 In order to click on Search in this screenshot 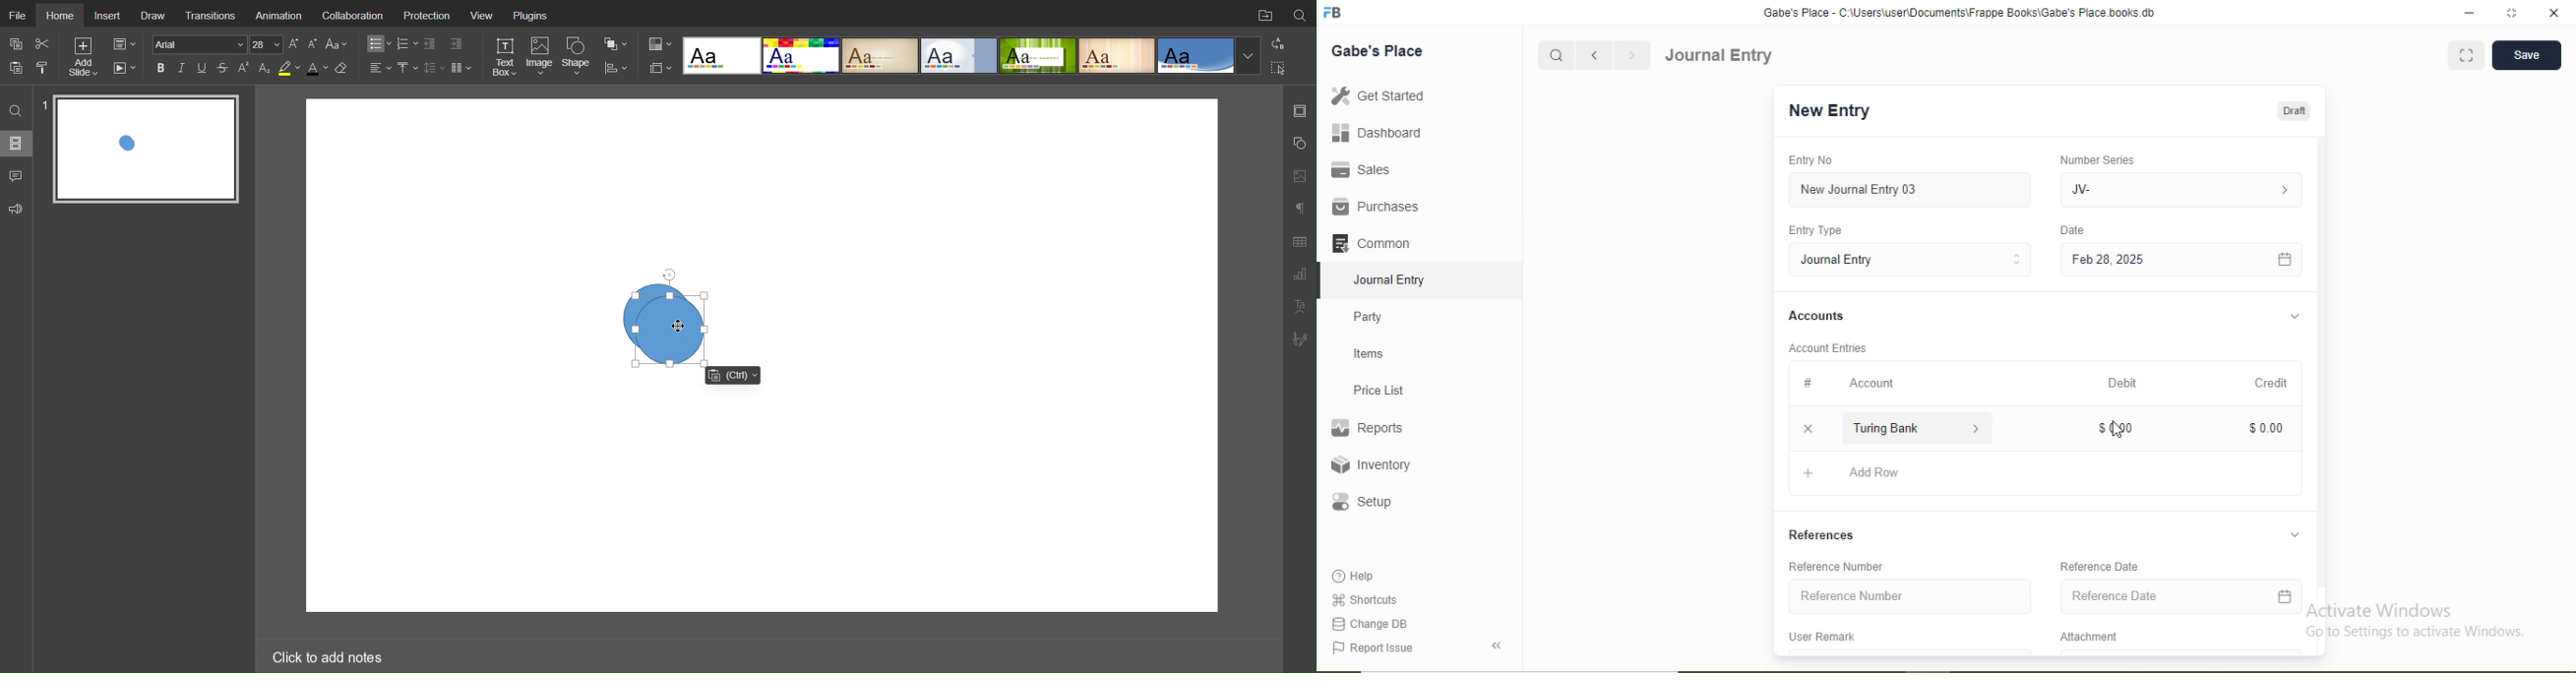, I will do `click(17, 110)`.